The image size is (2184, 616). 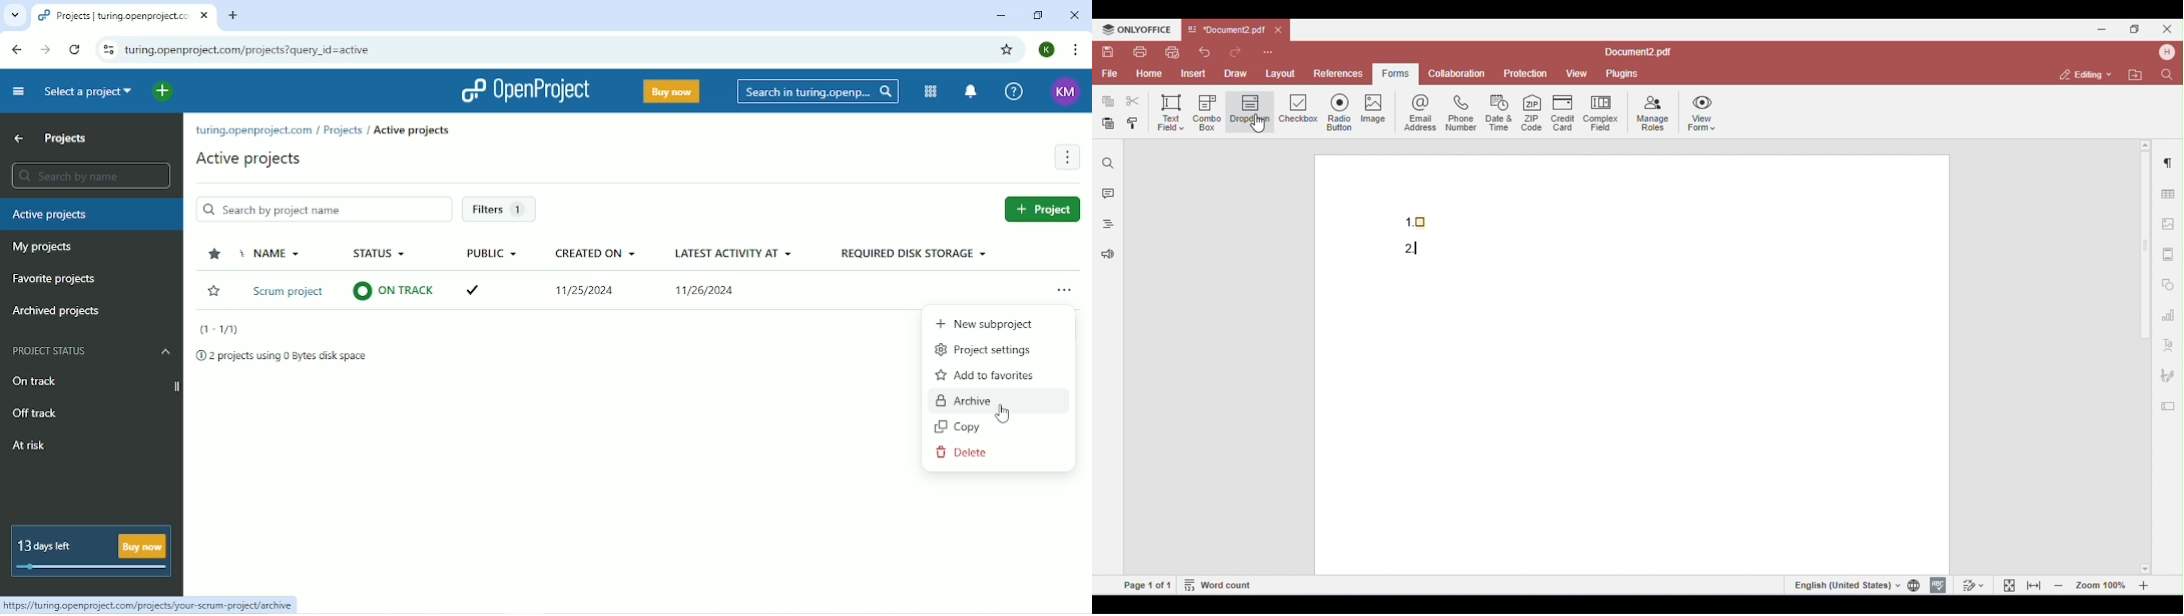 What do you see at coordinates (18, 49) in the screenshot?
I see `Back` at bounding box center [18, 49].